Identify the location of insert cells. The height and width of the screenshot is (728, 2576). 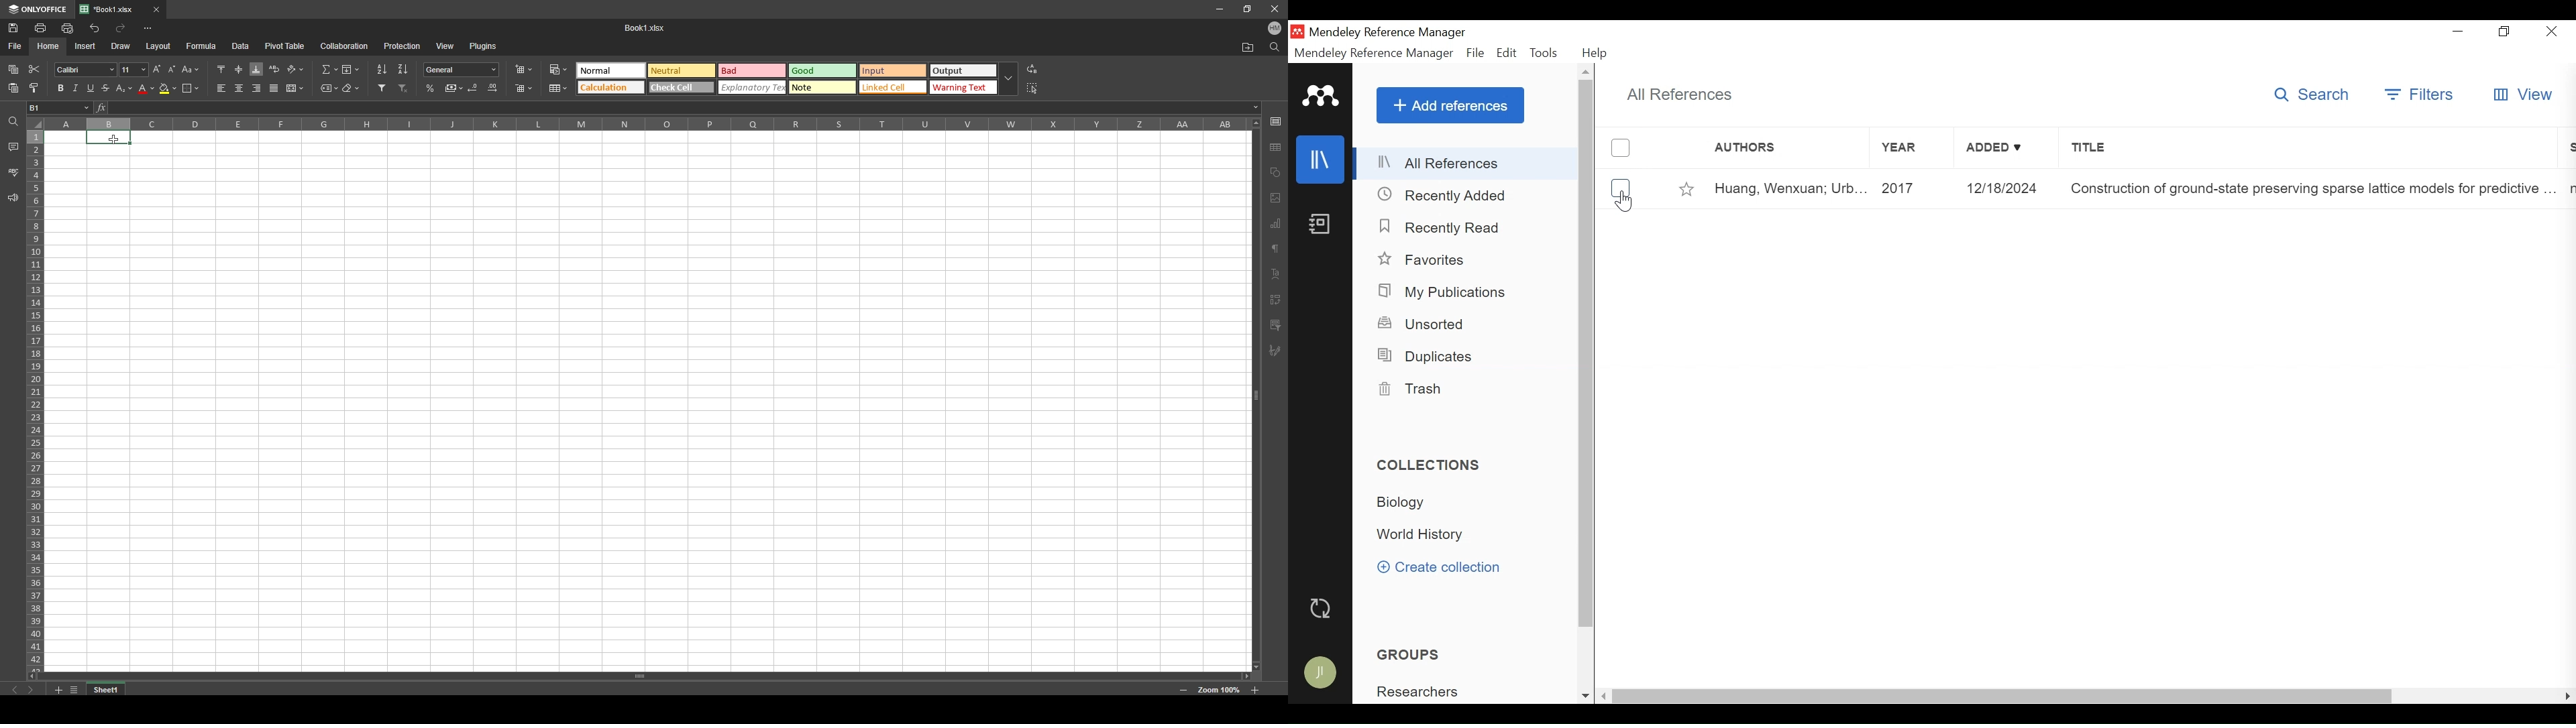
(523, 70).